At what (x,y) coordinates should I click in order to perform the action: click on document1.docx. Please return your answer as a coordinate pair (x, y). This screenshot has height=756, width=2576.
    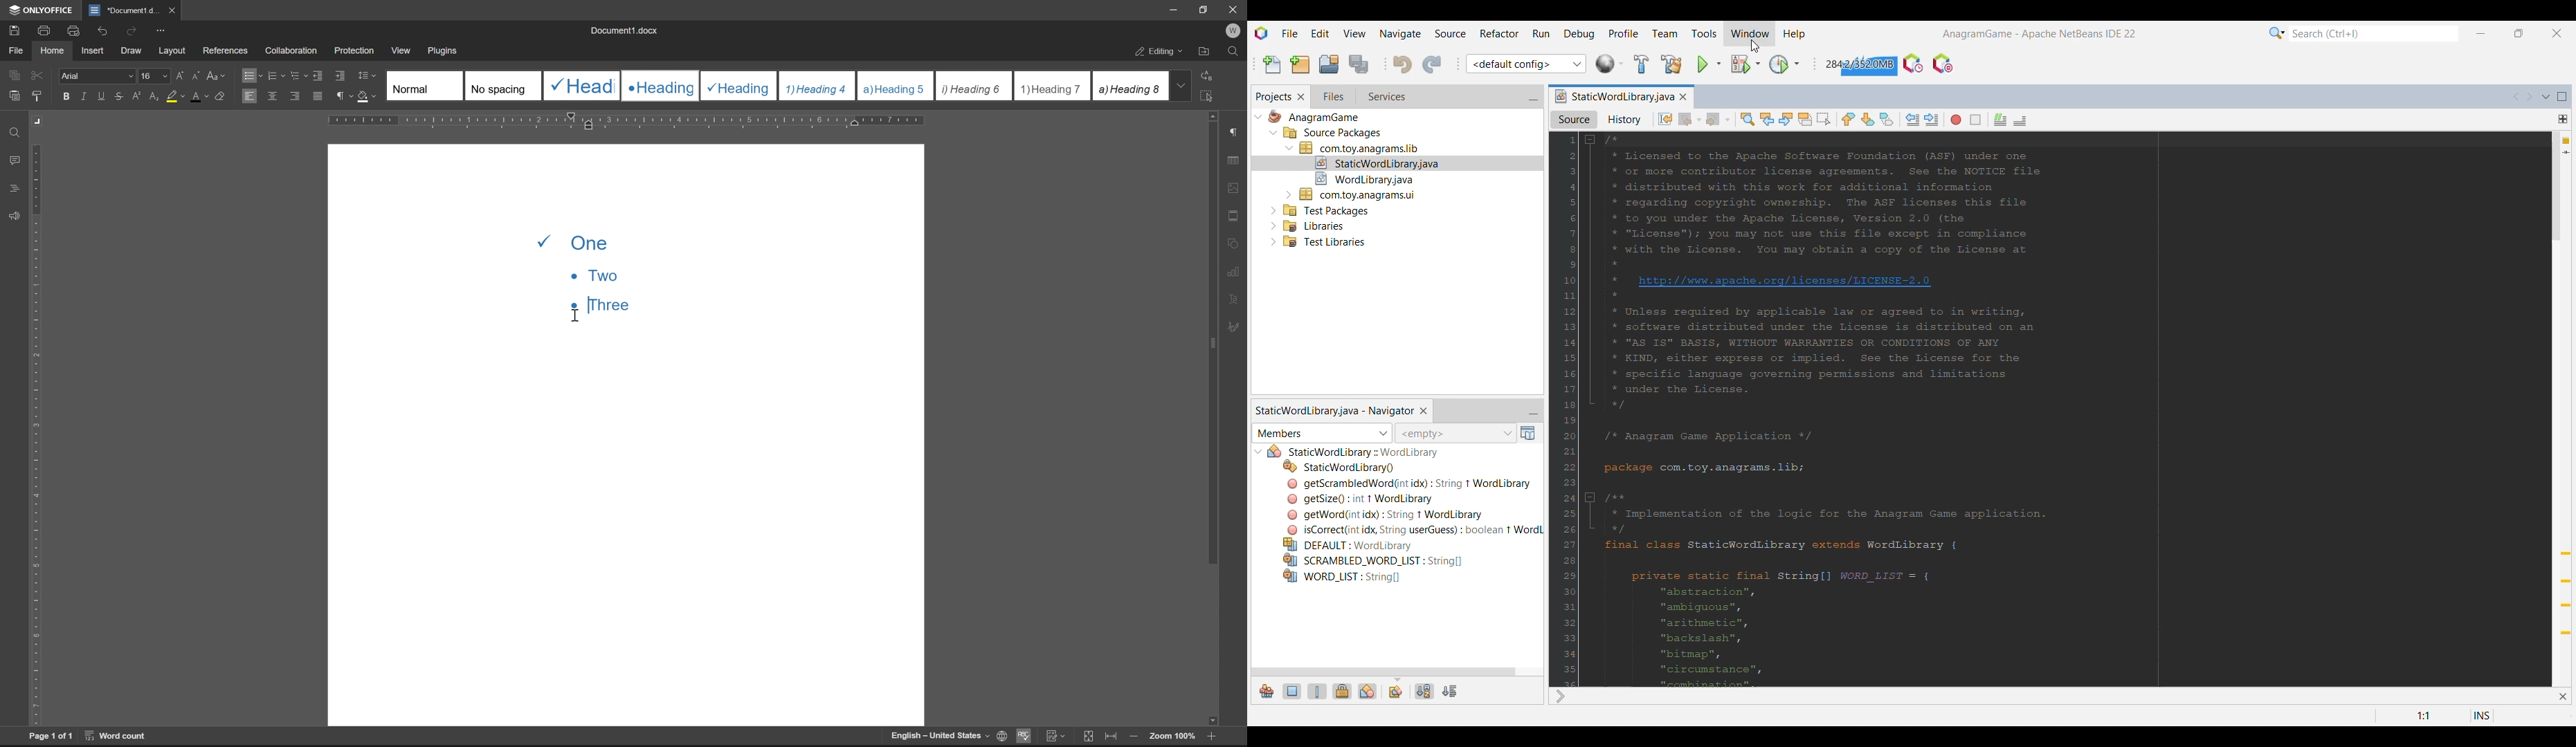
    Looking at the image, I should click on (623, 30).